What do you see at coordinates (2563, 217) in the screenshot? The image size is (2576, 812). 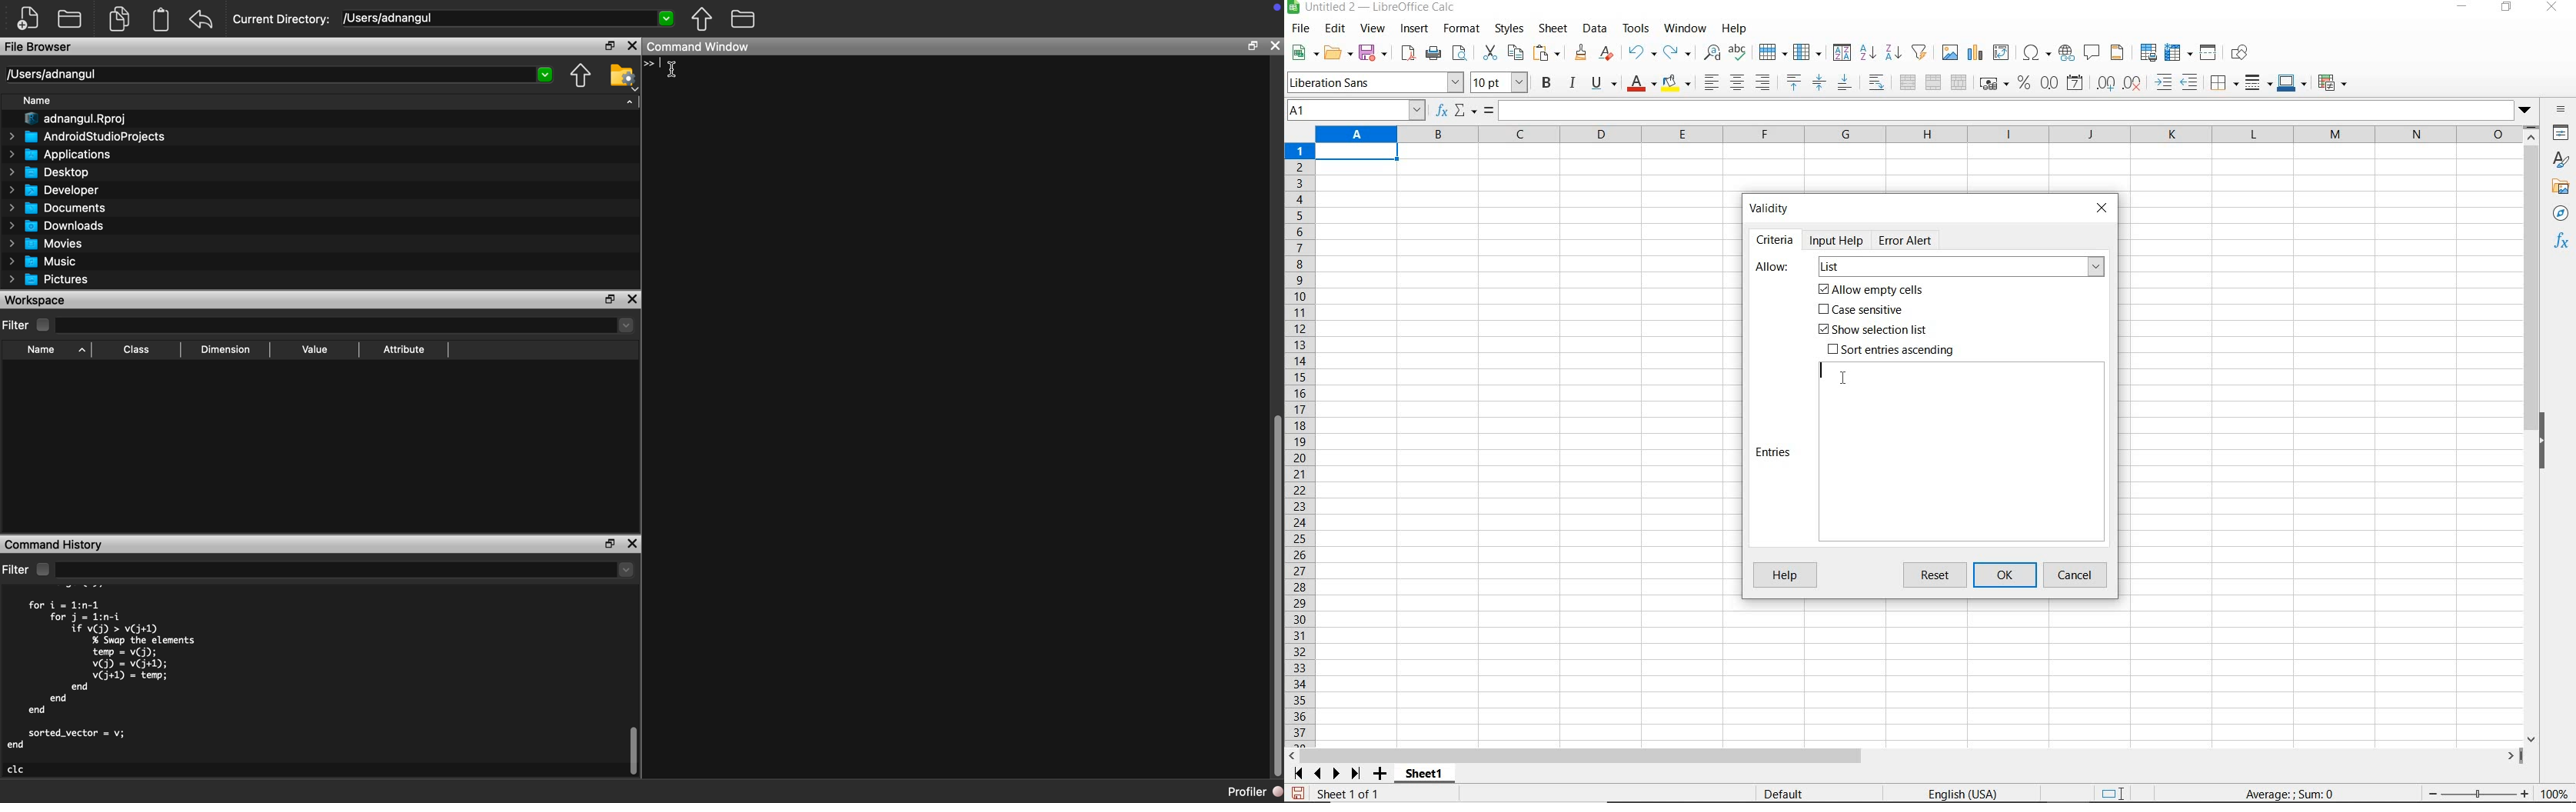 I see `navigator` at bounding box center [2563, 217].